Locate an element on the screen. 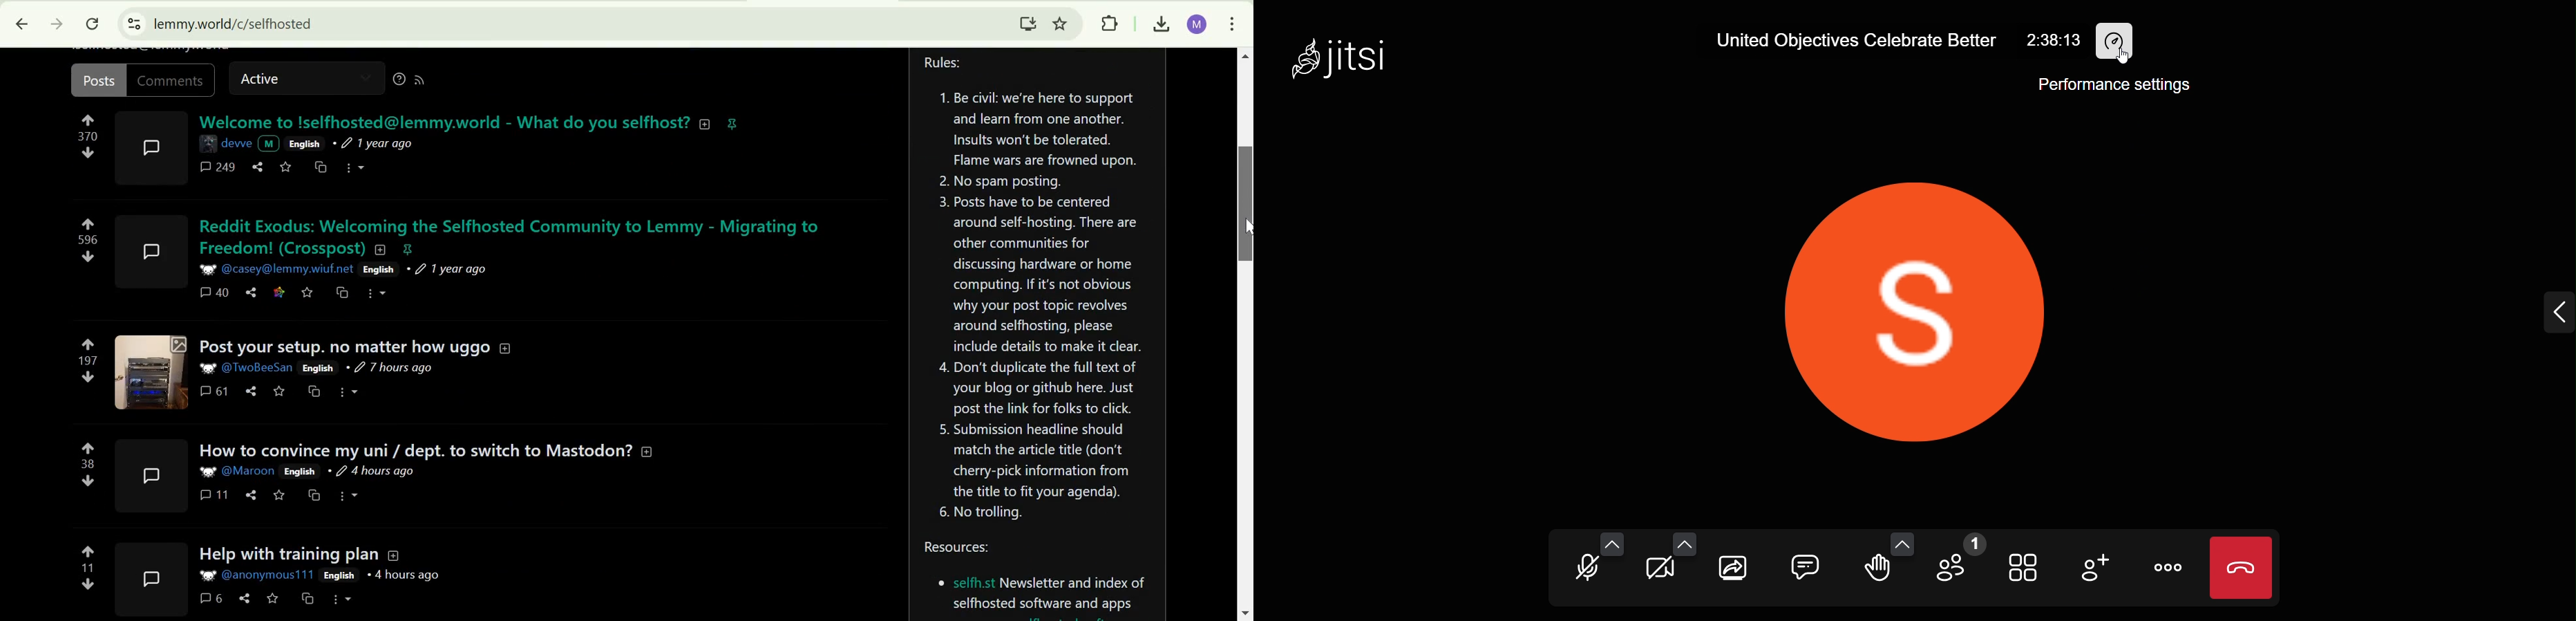 Image resolution: width=2576 pixels, height=644 pixels. more video option is located at coordinates (1685, 544).